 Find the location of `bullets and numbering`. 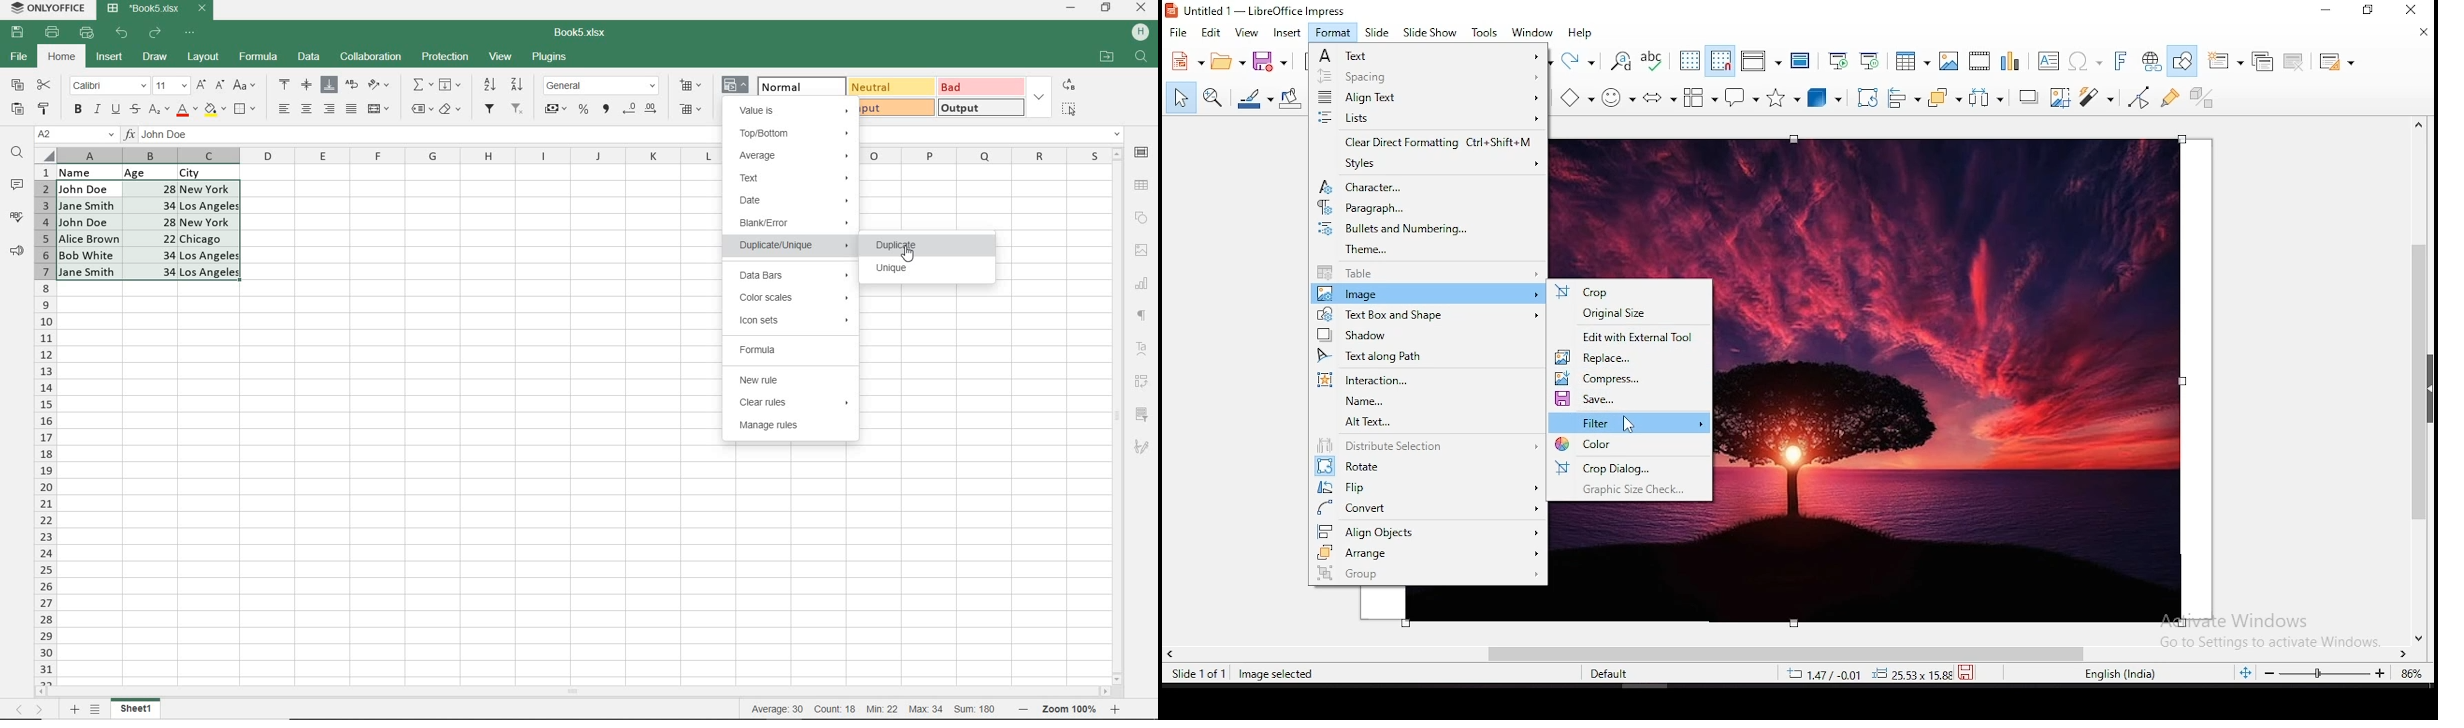

bullets and numbering is located at coordinates (1428, 229).